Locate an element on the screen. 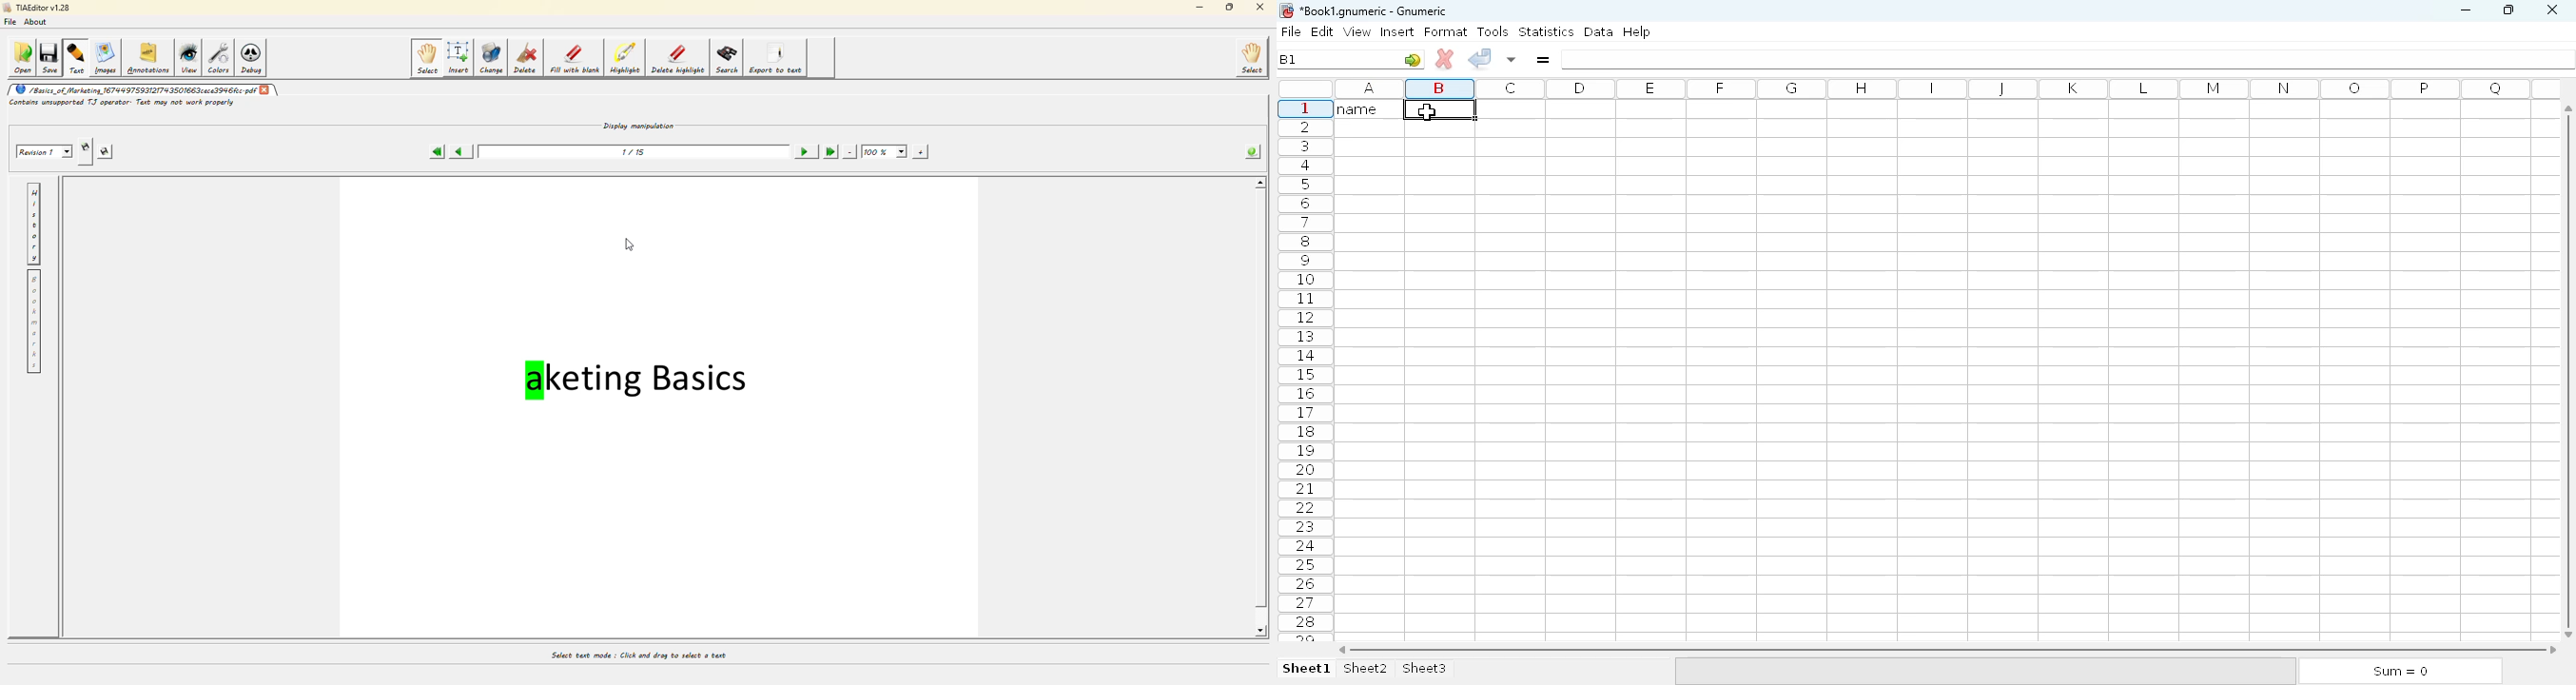 The height and width of the screenshot is (700, 2576). selected text is highlighted is located at coordinates (418, 390).